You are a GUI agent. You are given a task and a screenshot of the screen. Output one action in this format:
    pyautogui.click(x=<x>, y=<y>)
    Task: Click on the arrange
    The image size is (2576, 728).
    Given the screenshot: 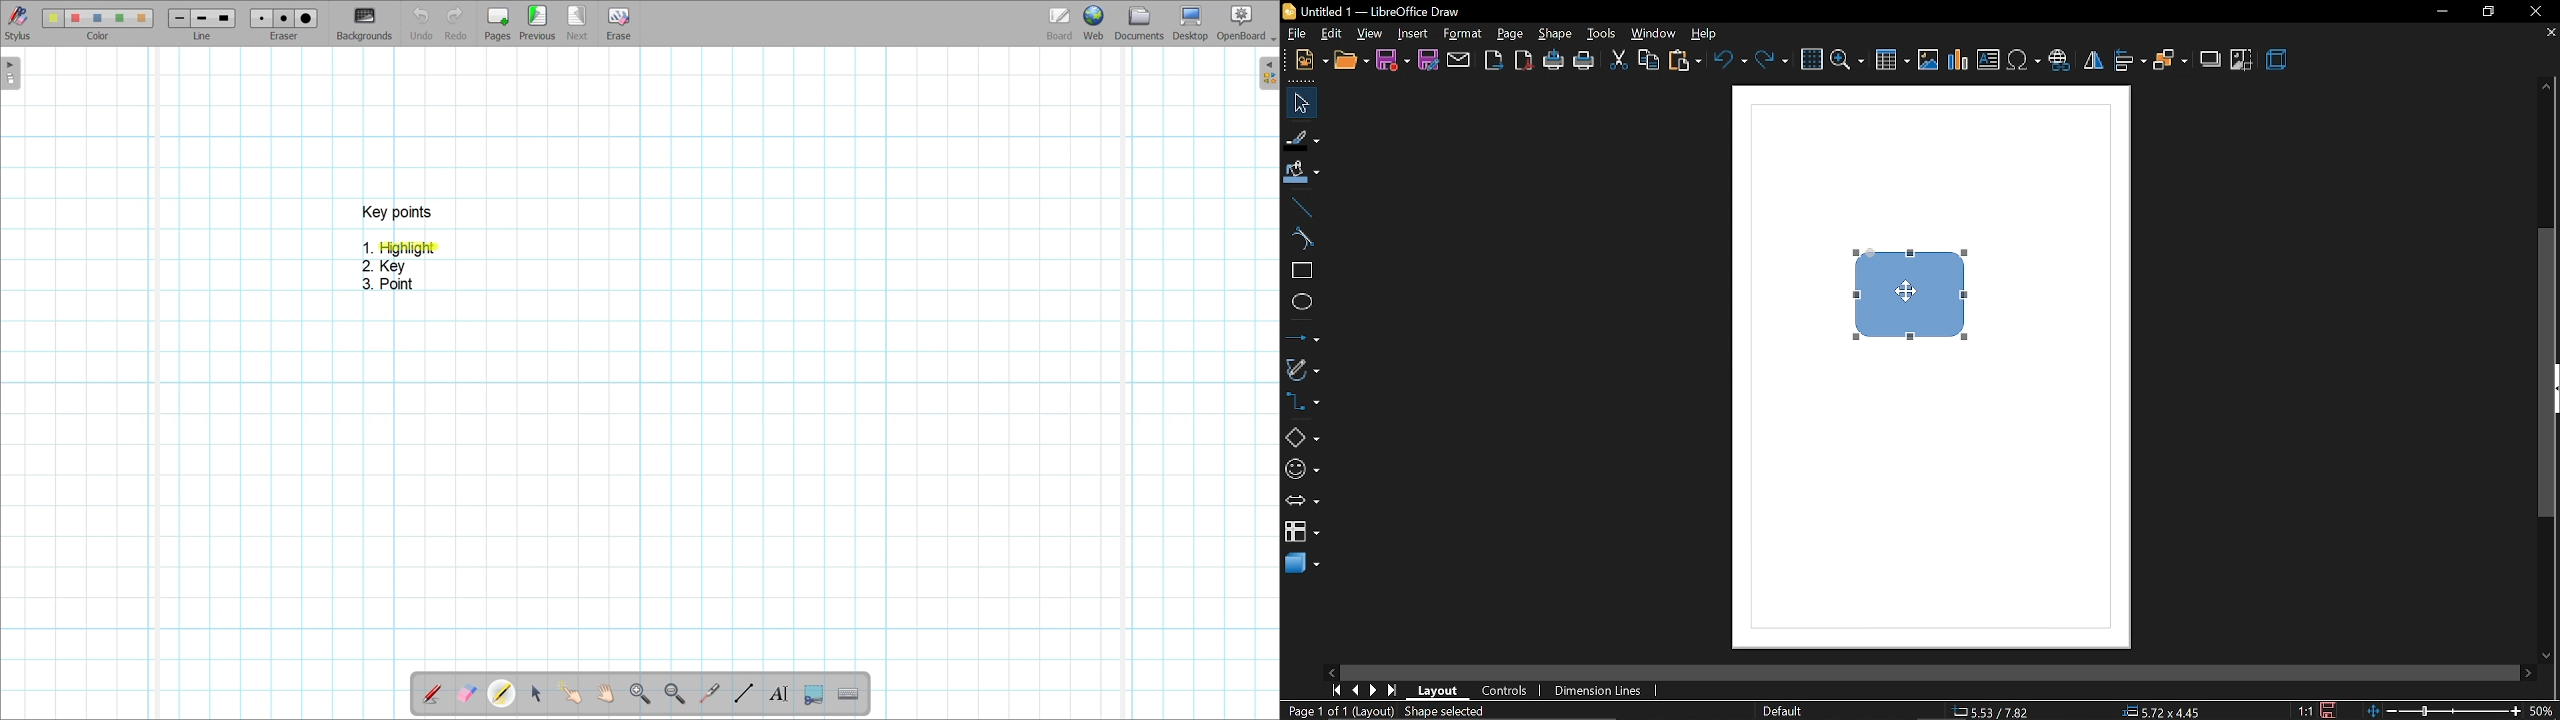 What is the action you would take?
    pyautogui.click(x=2170, y=61)
    